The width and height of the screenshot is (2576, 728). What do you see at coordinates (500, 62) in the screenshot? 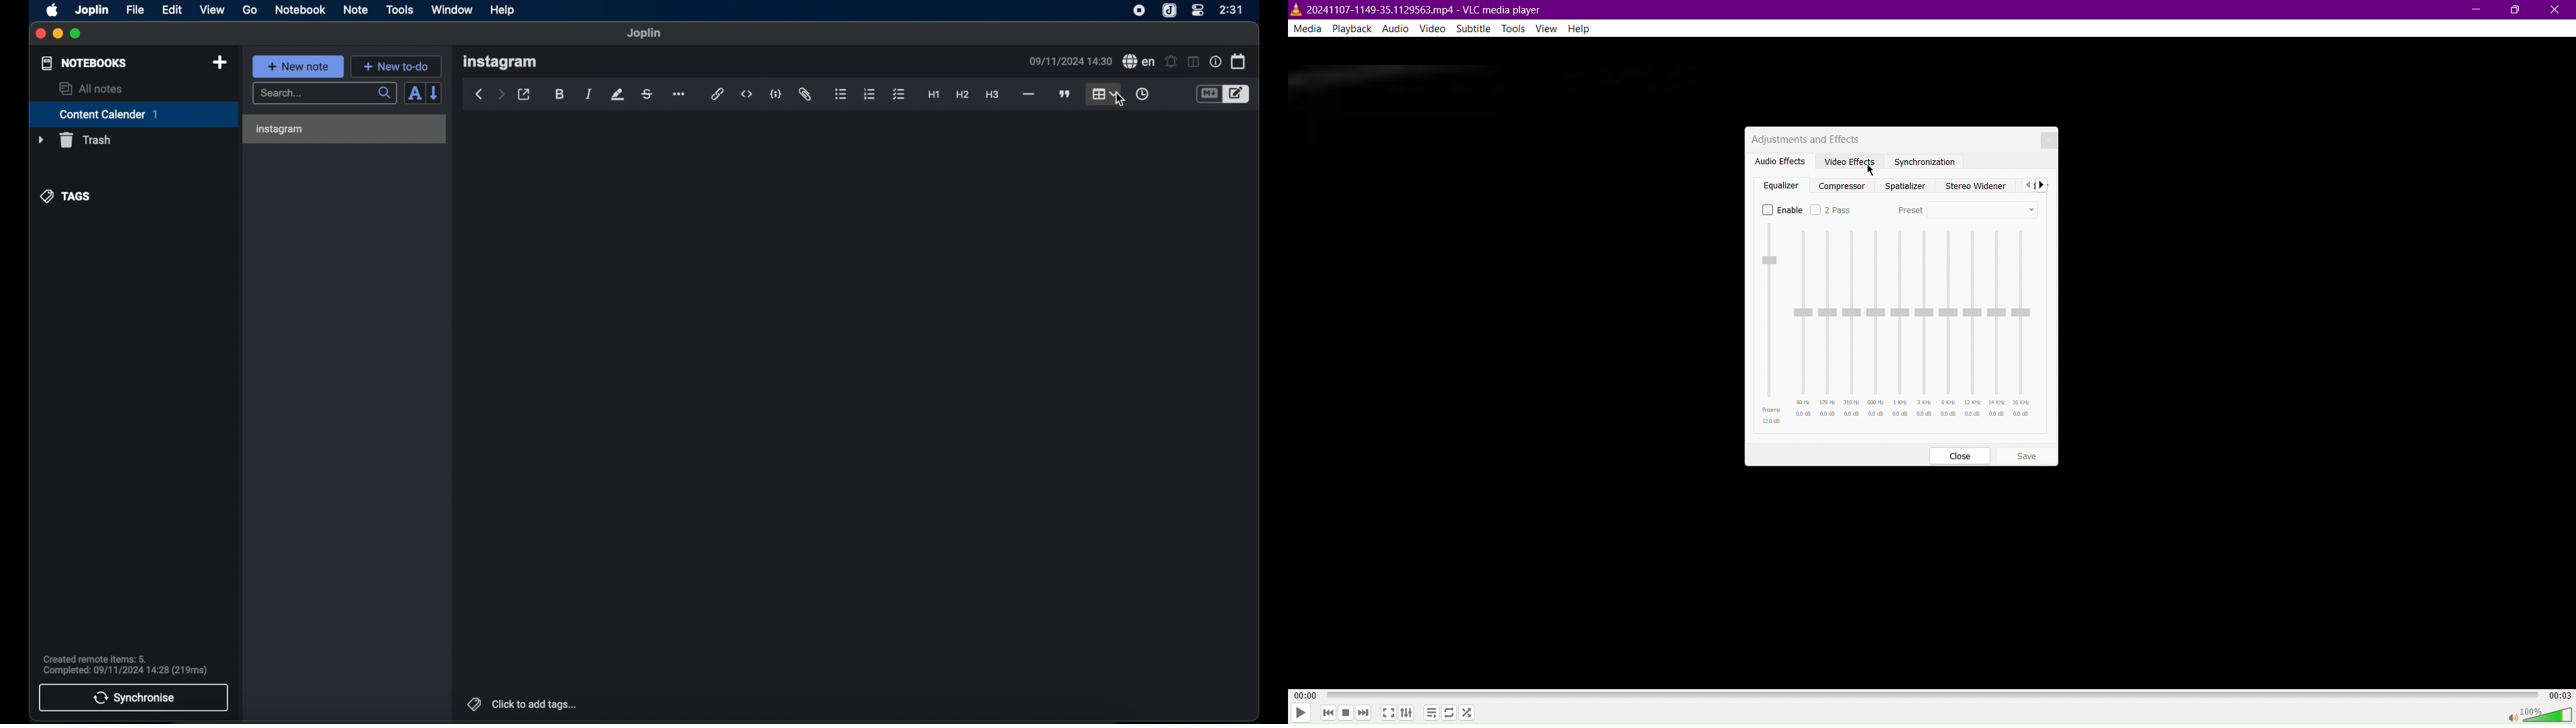
I see `instagram` at bounding box center [500, 62].